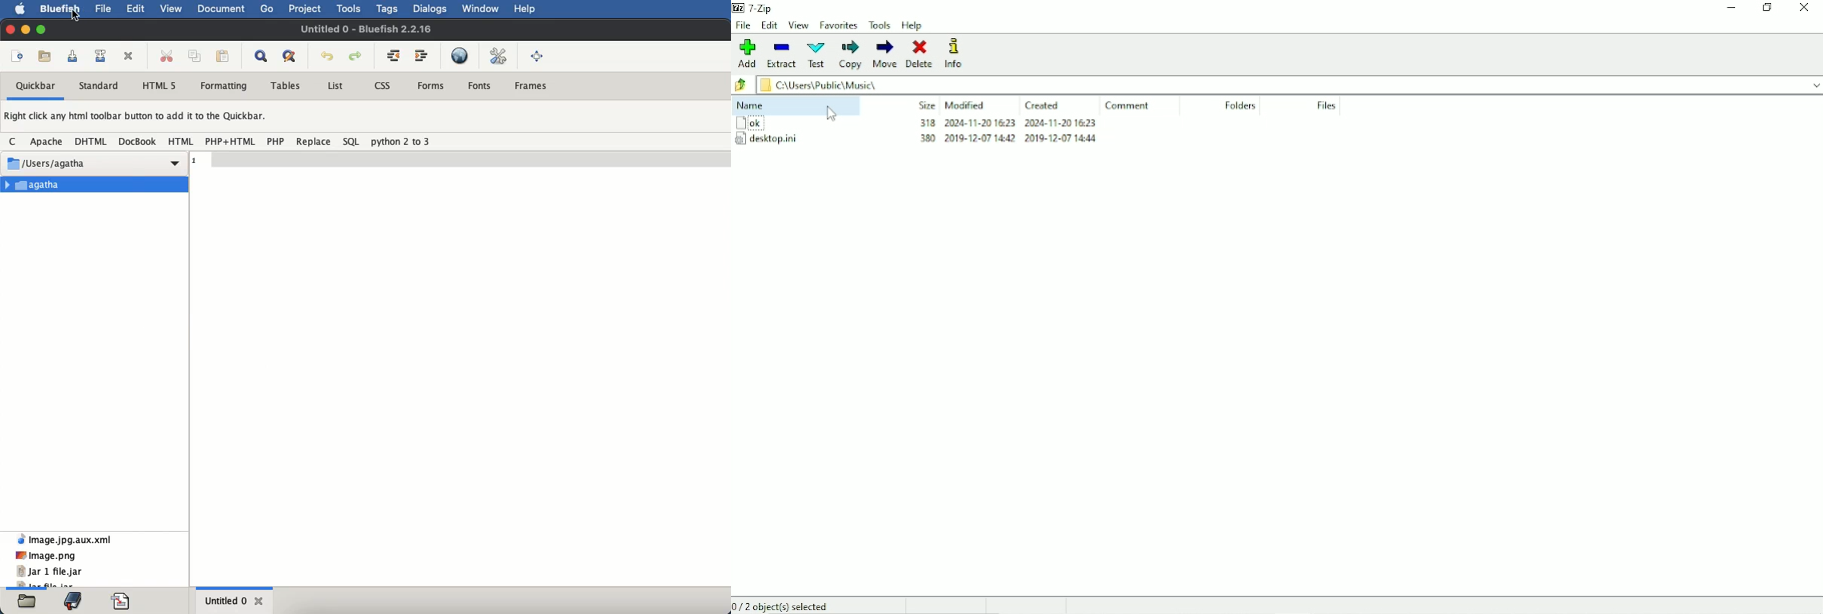 The image size is (1848, 616). What do you see at coordinates (26, 30) in the screenshot?
I see `minimize` at bounding box center [26, 30].